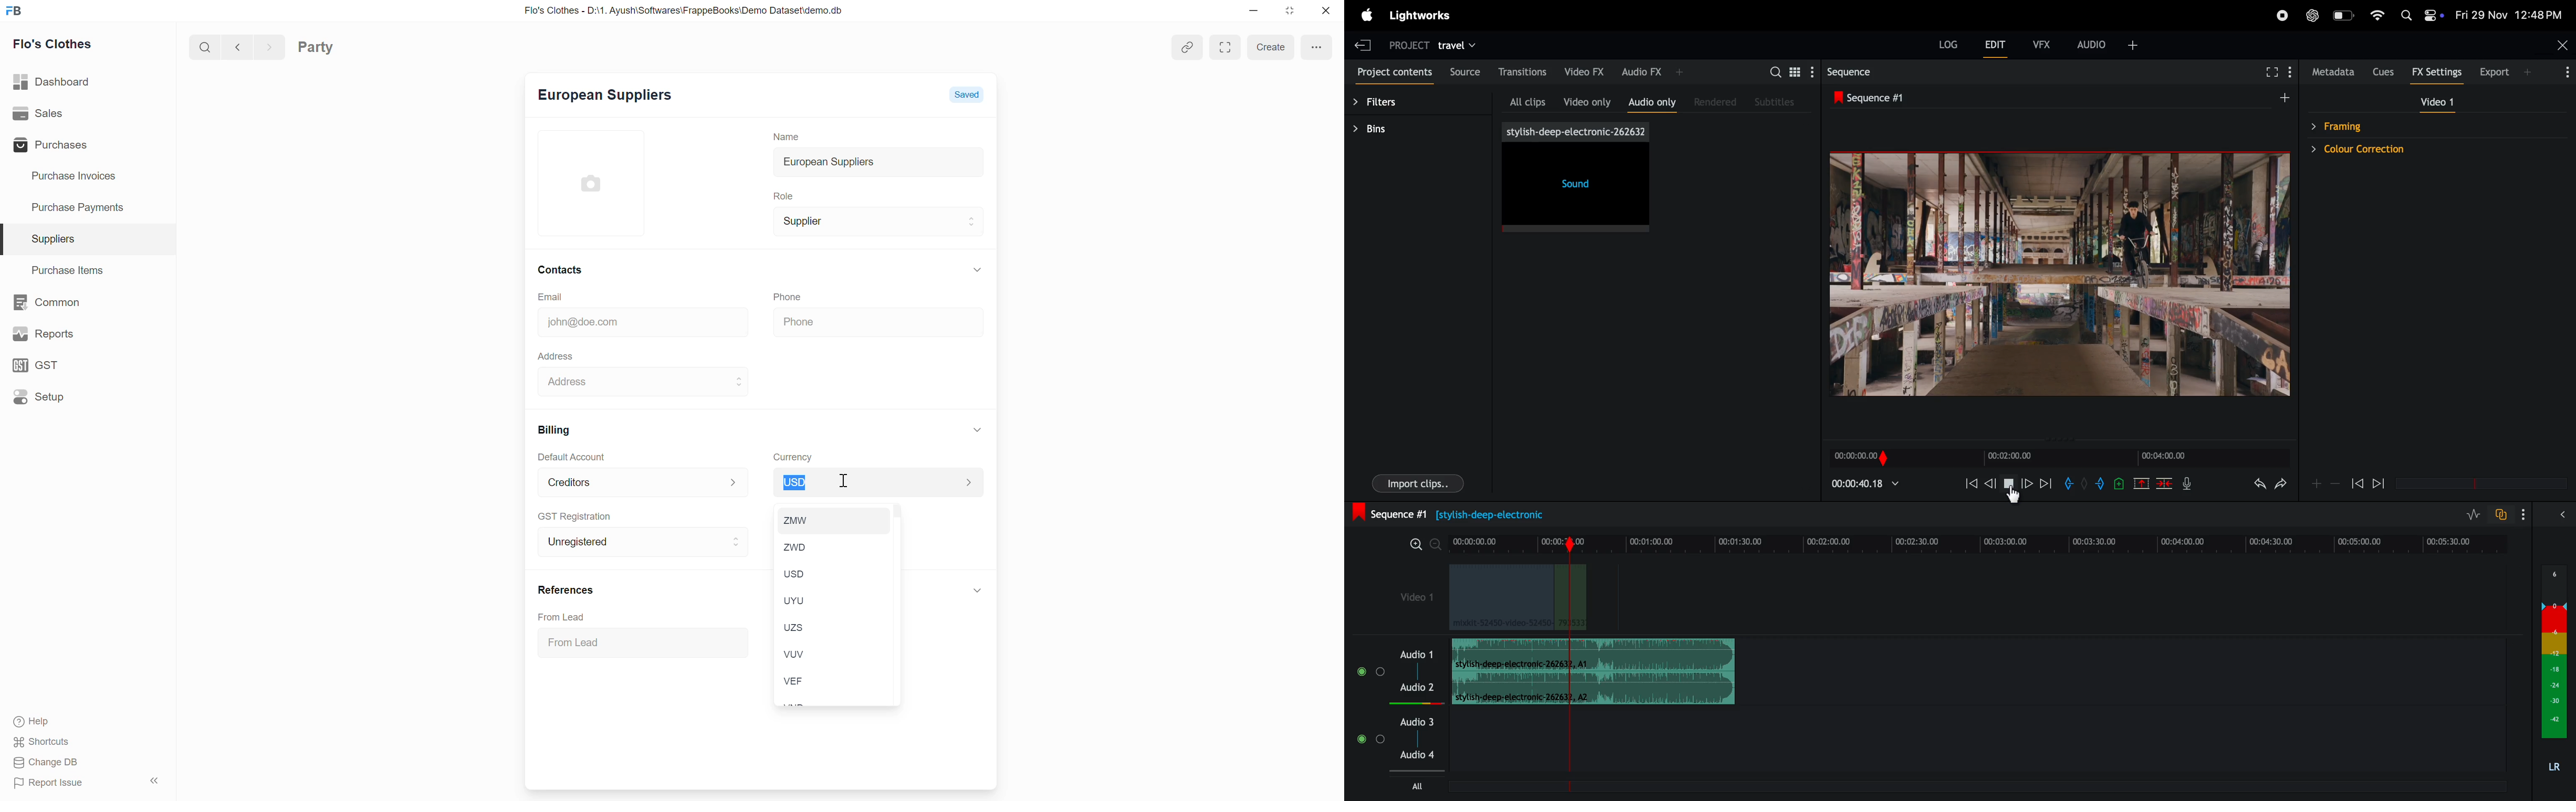 The height and width of the screenshot is (812, 2576). What do you see at coordinates (798, 678) in the screenshot?
I see `VEF` at bounding box center [798, 678].